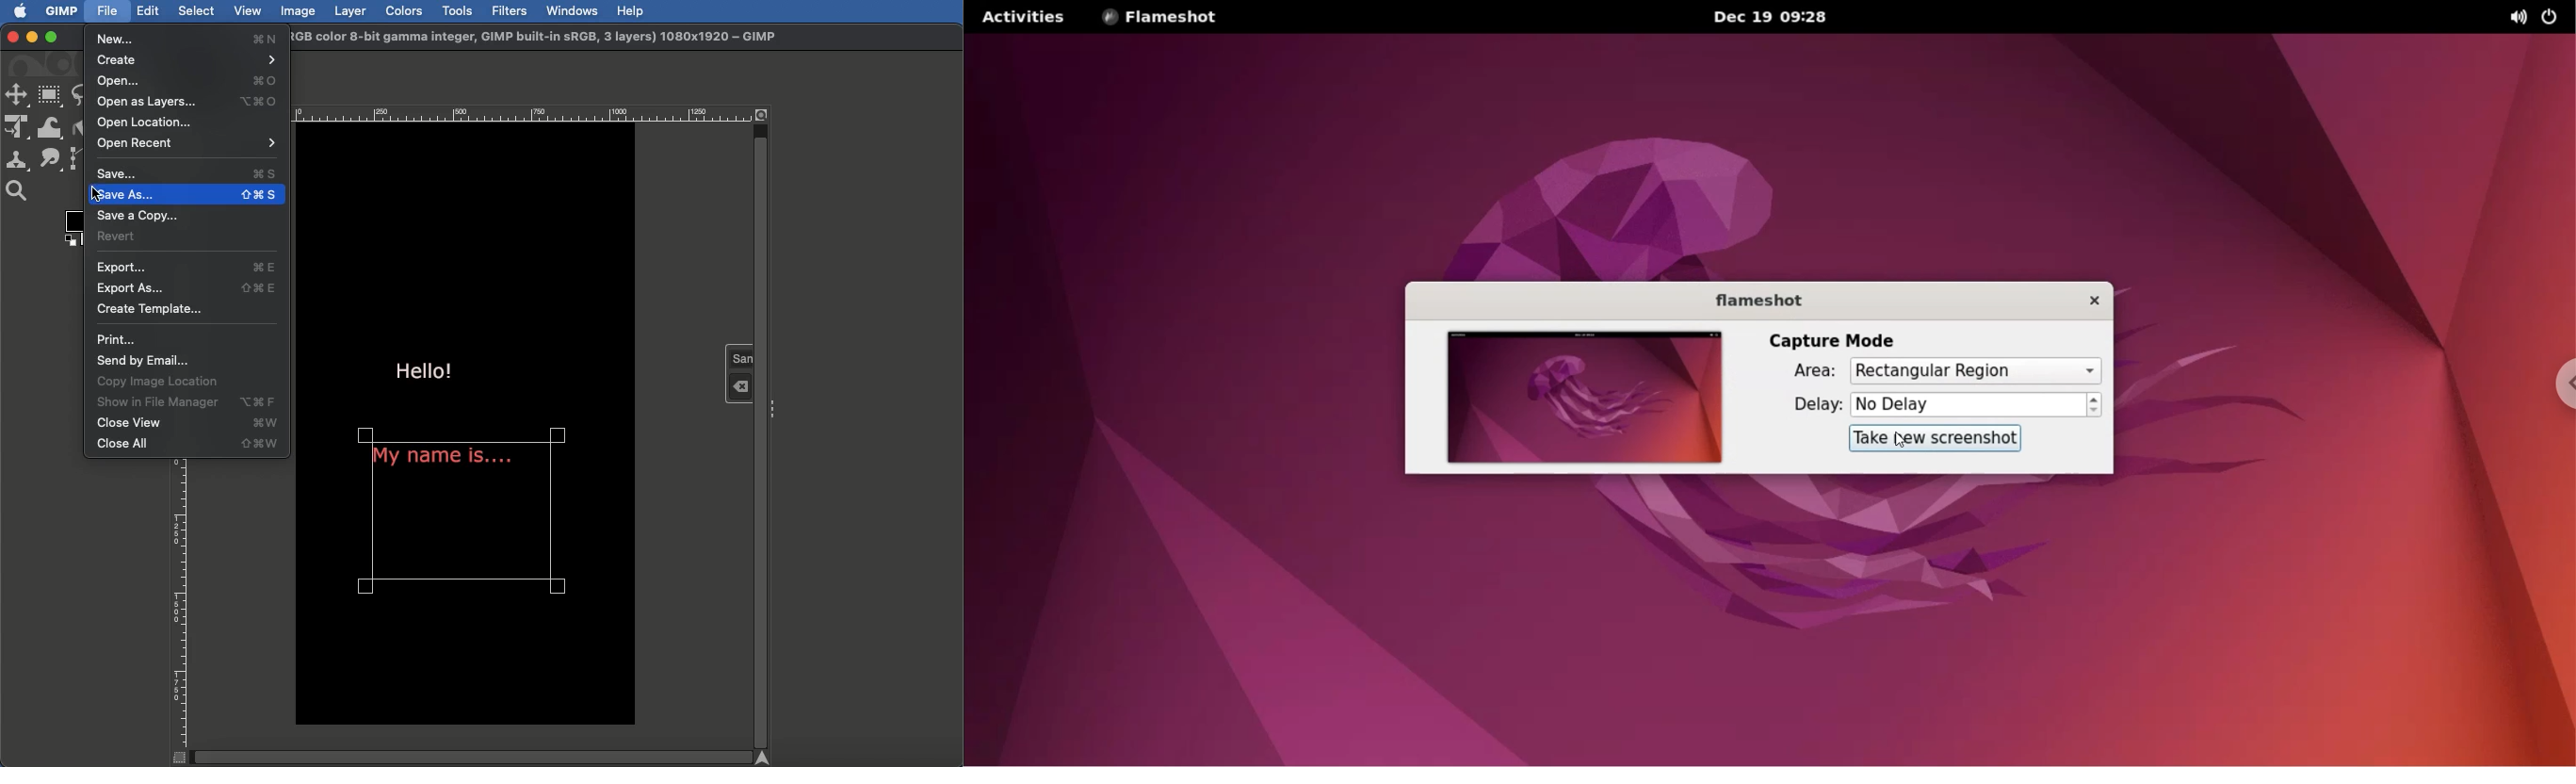  Describe the element at coordinates (573, 11) in the screenshot. I see `Windows` at that location.